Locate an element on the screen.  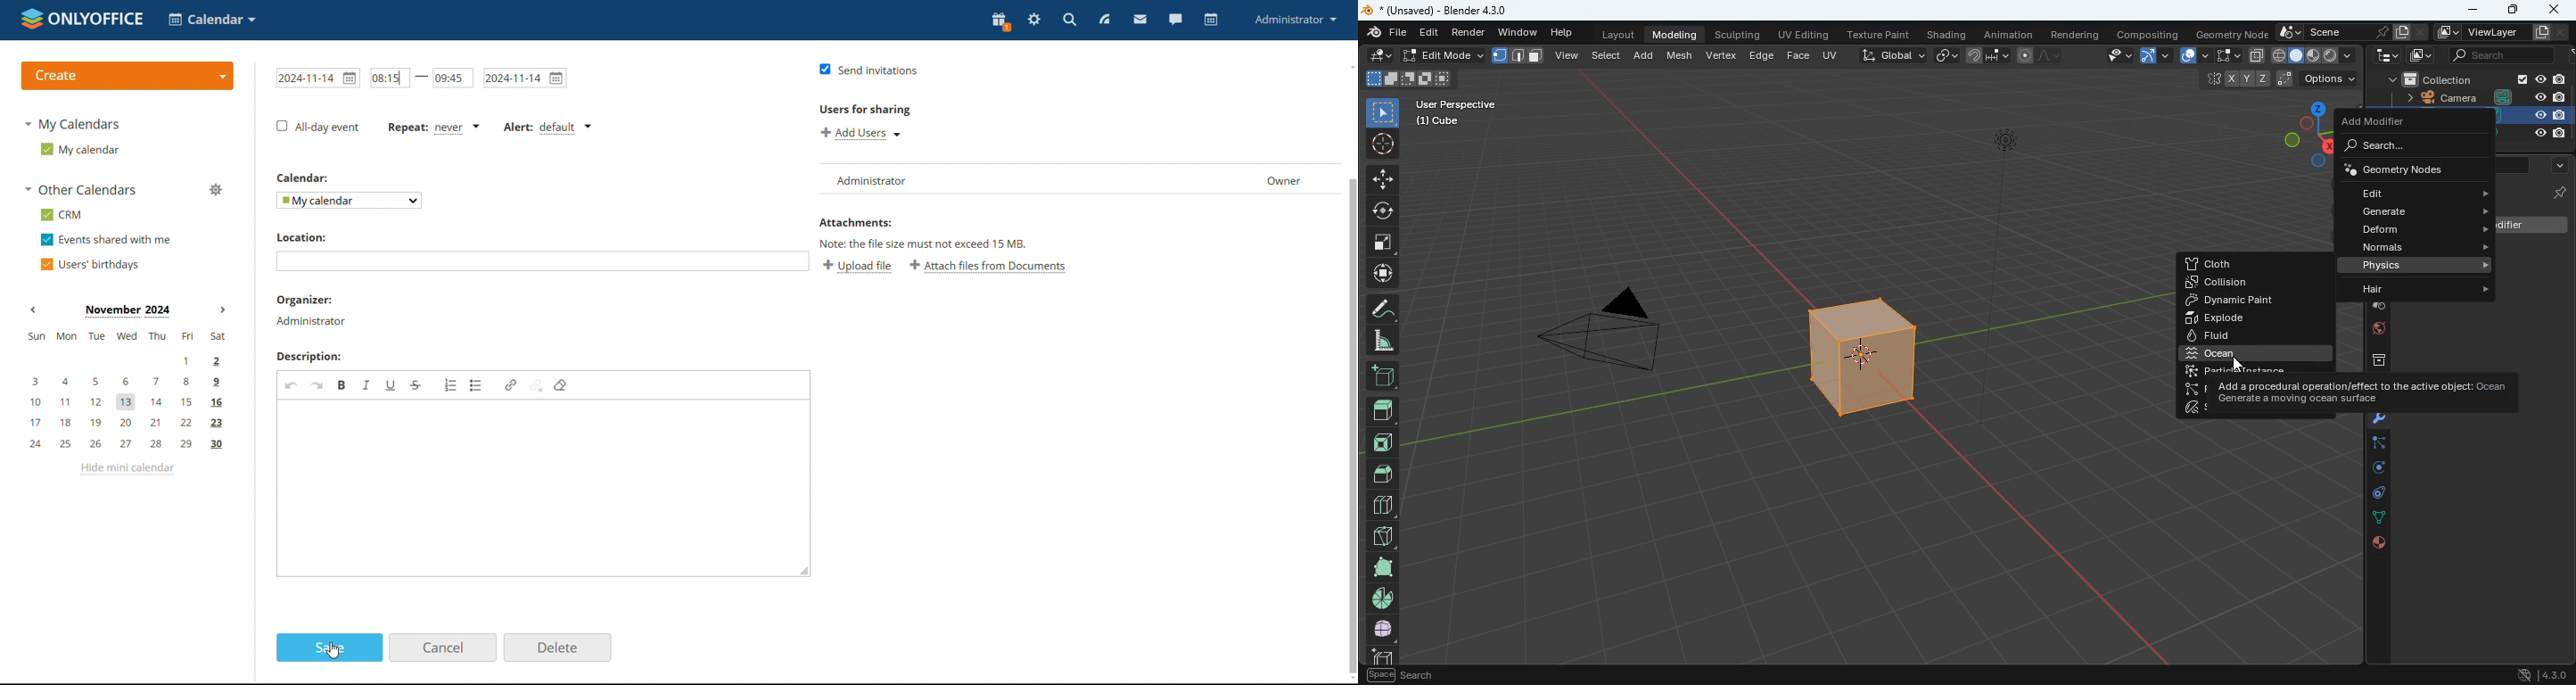
draw is located at coordinates (2041, 55).